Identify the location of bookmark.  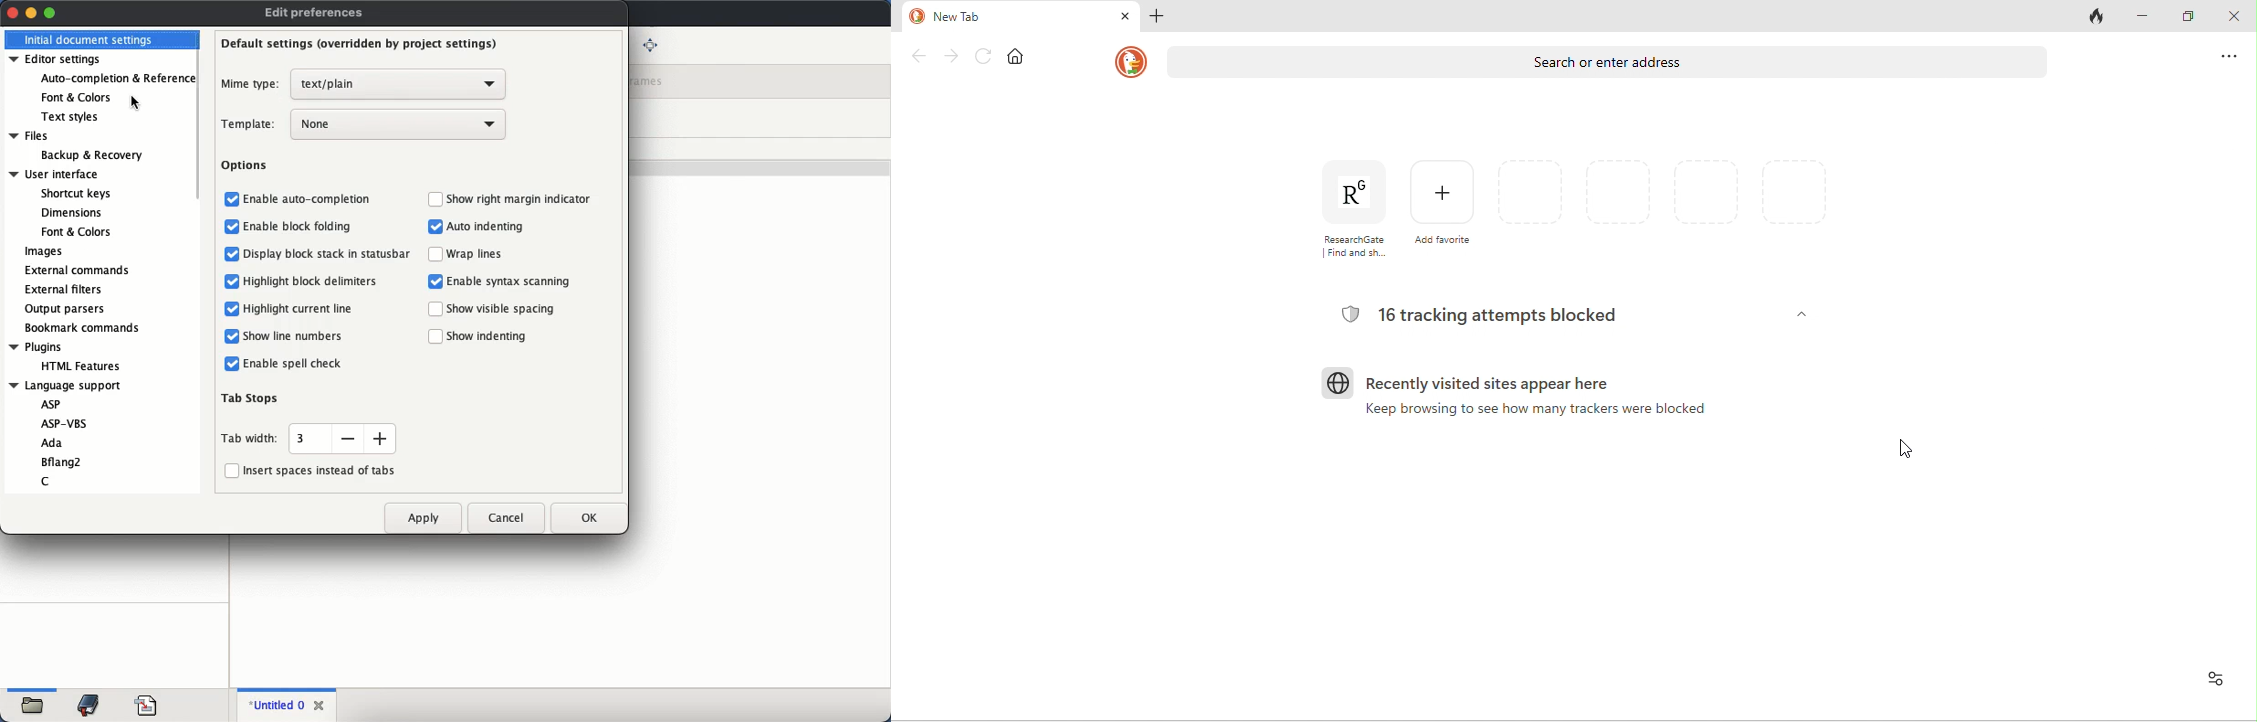
(90, 706).